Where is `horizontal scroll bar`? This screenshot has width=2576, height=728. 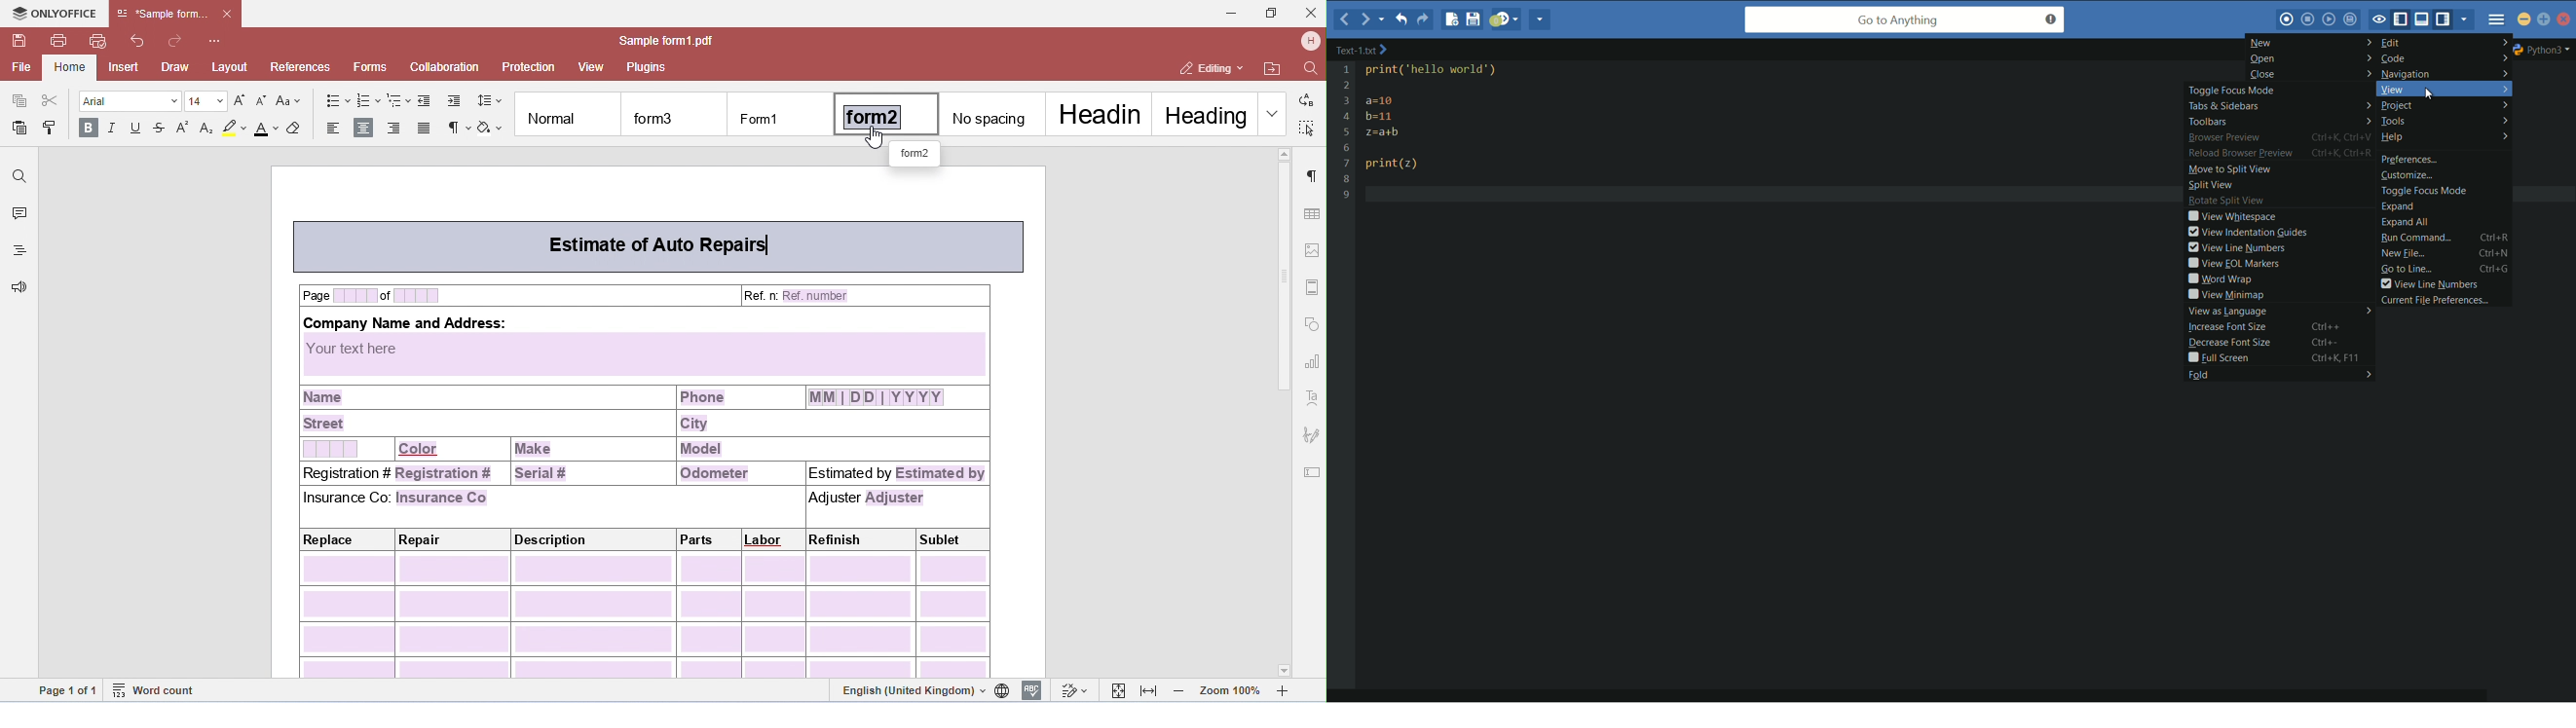 horizontal scroll bar is located at coordinates (1916, 689).